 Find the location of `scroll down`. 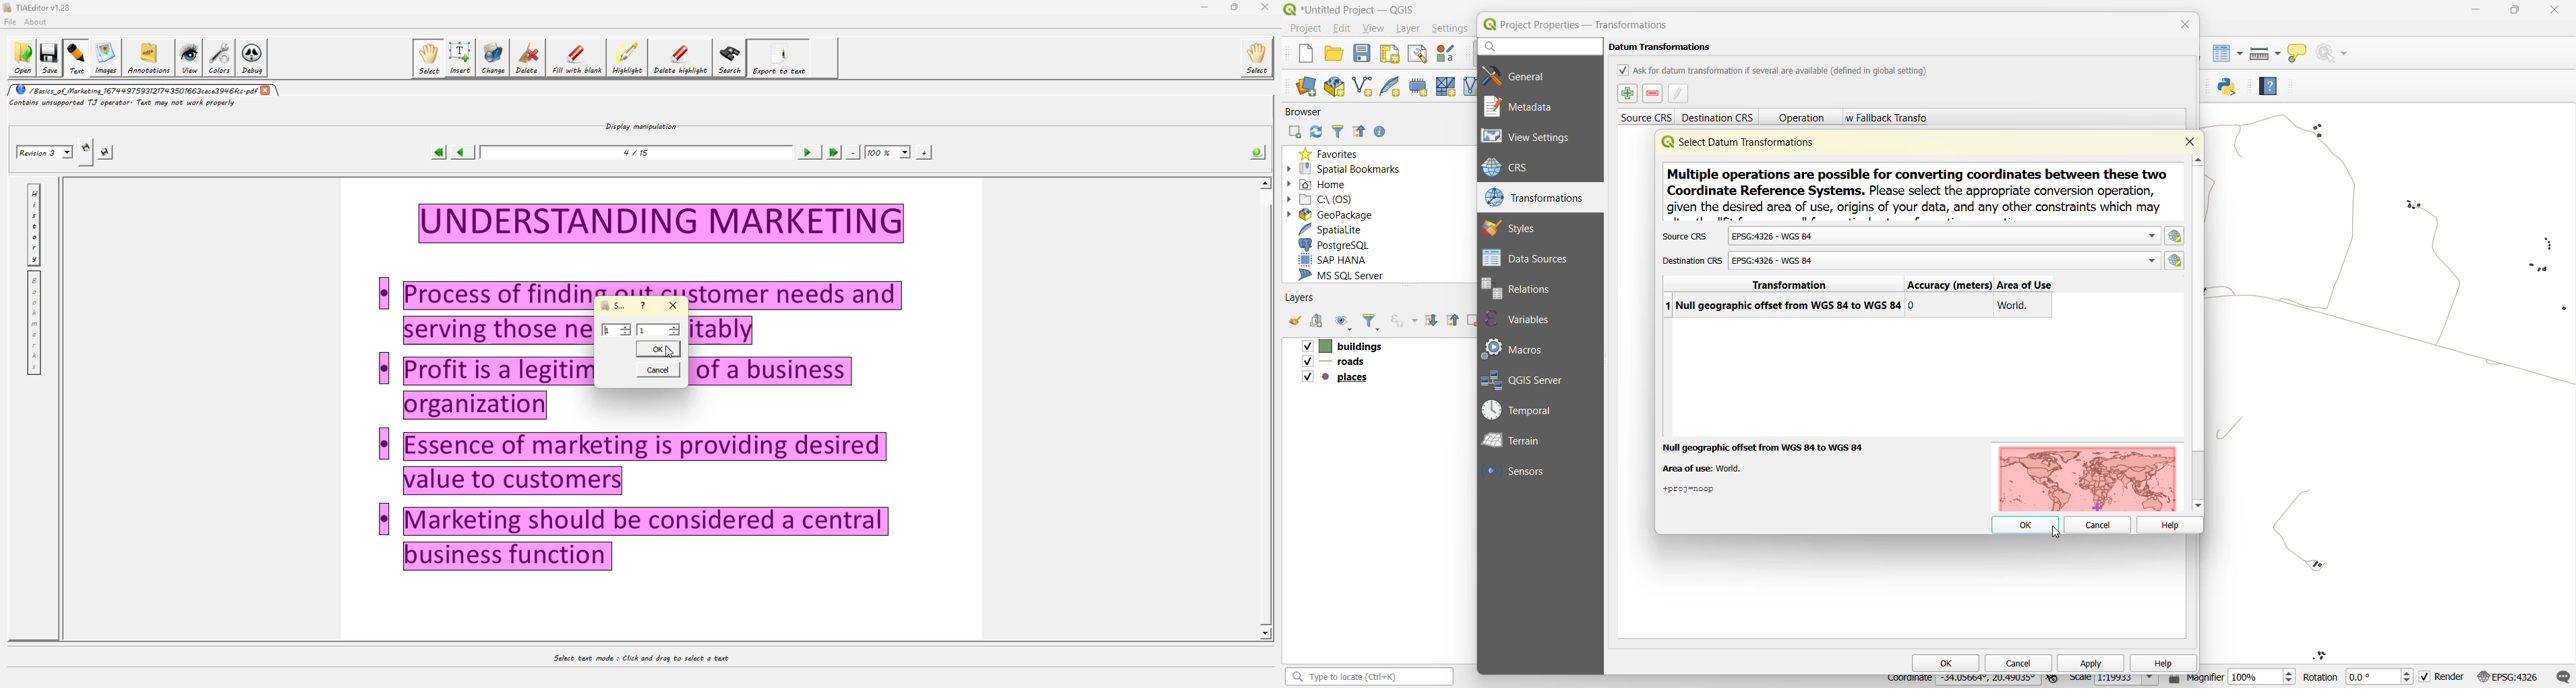

scroll down is located at coordinates (2198, 505).